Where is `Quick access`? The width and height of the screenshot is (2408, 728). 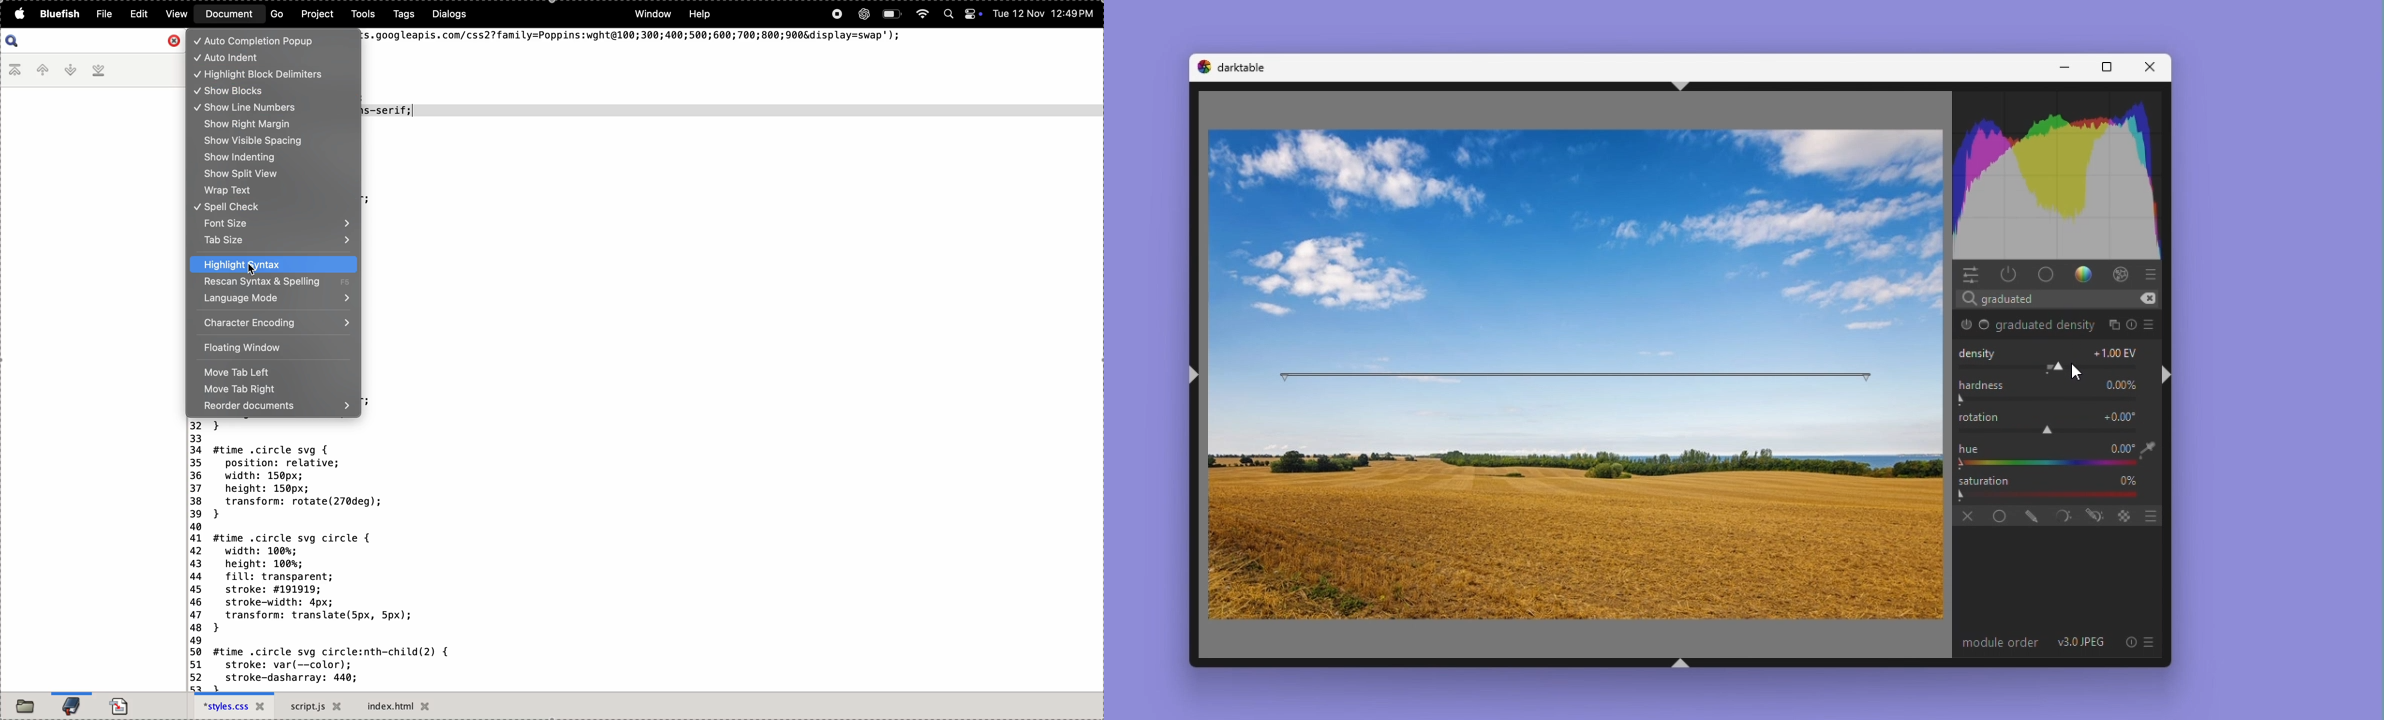
Quick access is located at coordinates (1970, 274).